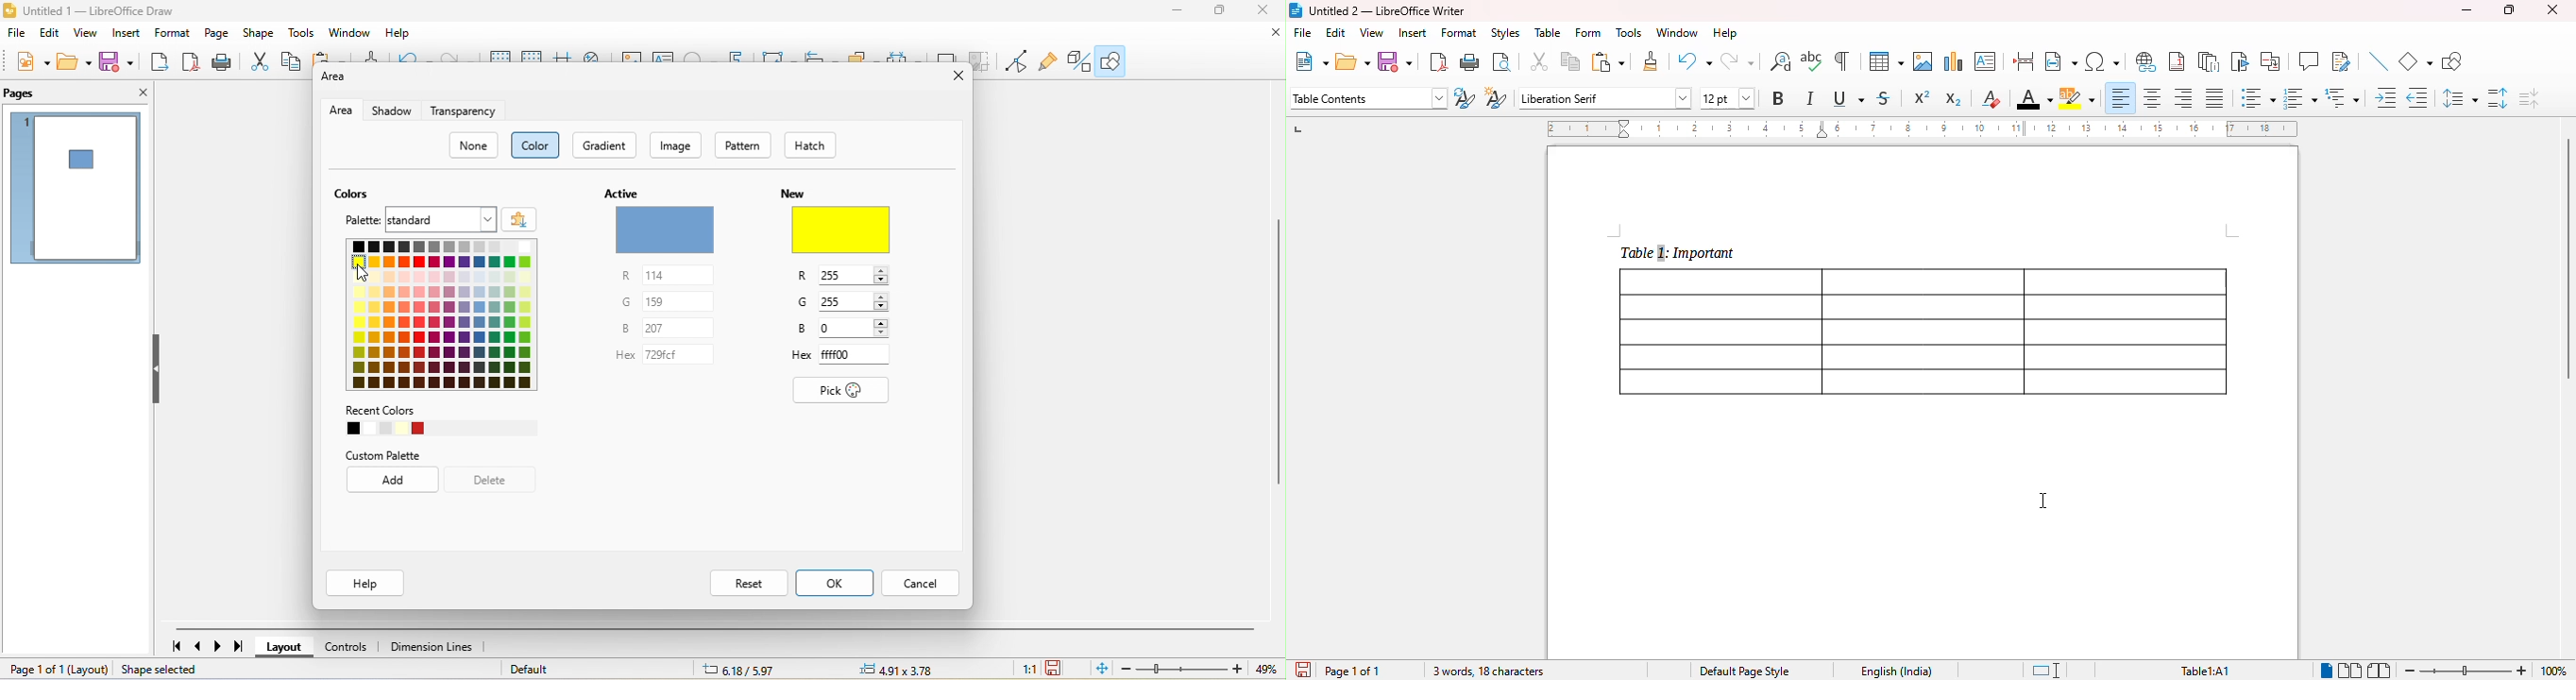  What do you see at coordinates (1609, 62) in the screenshot?
I see `paste` at bounding box center [1609, 62].